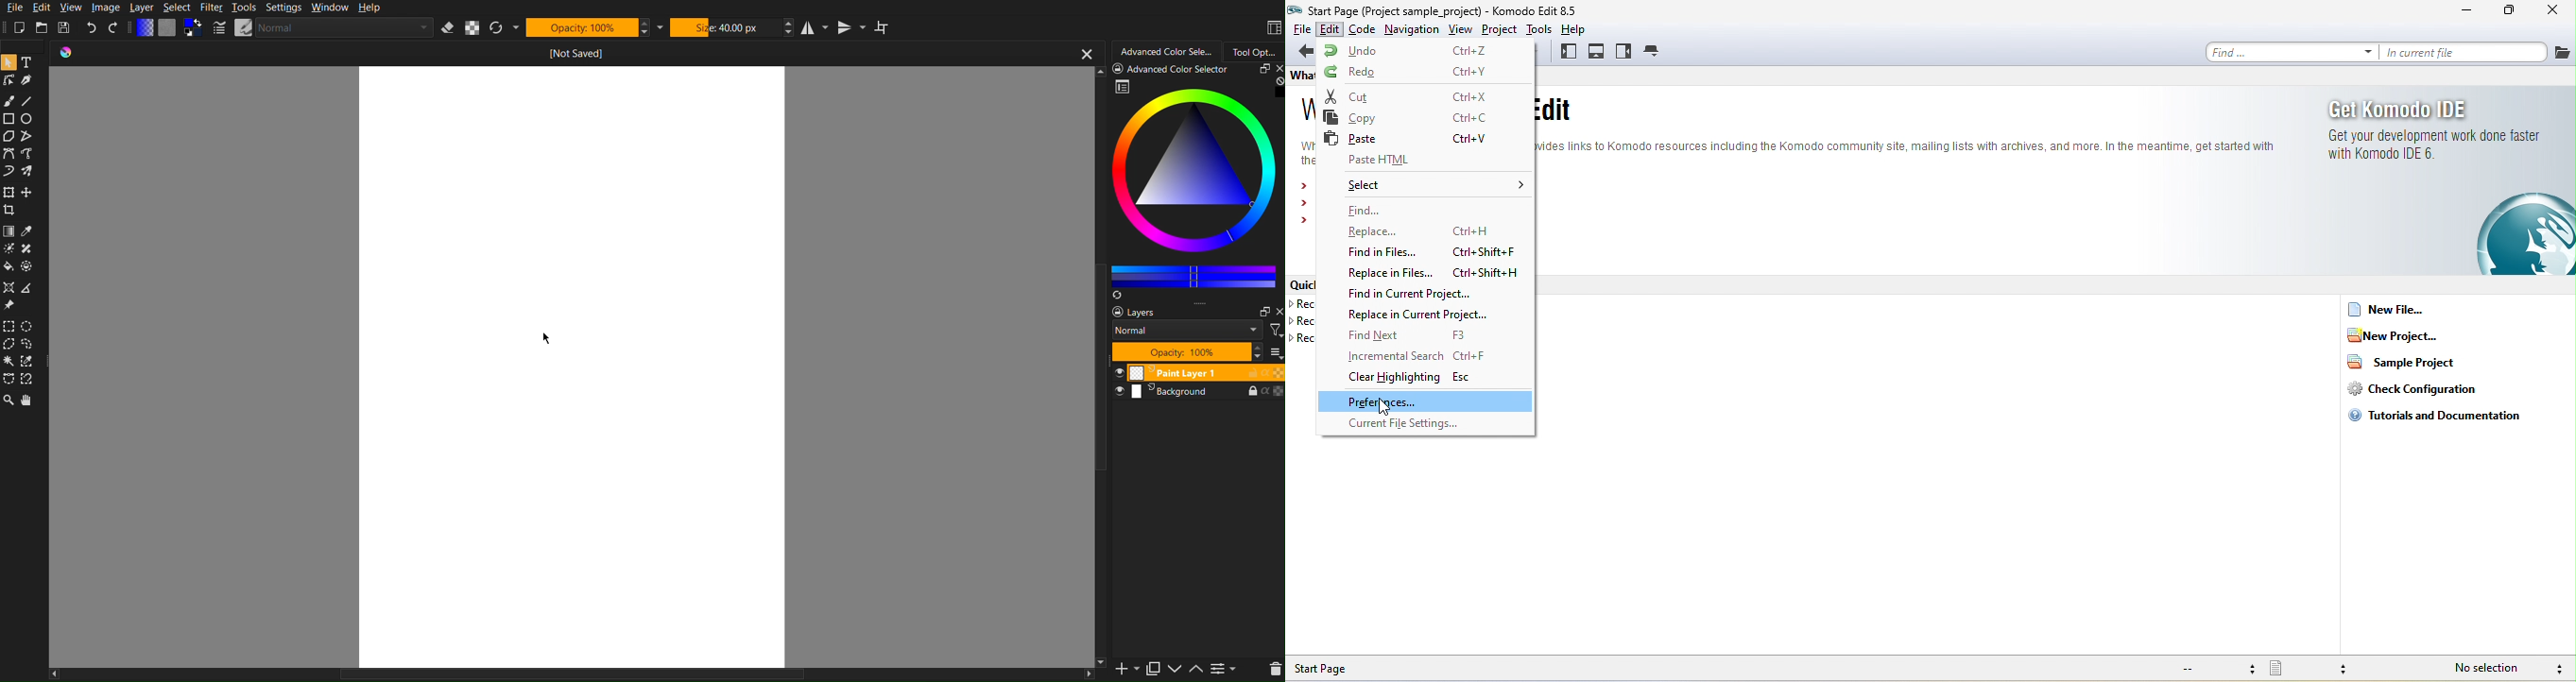 The image size is (2576, 700). Describe the element at coordinates (1195, 667) in the screenshot. I see `Send Up` at that location.